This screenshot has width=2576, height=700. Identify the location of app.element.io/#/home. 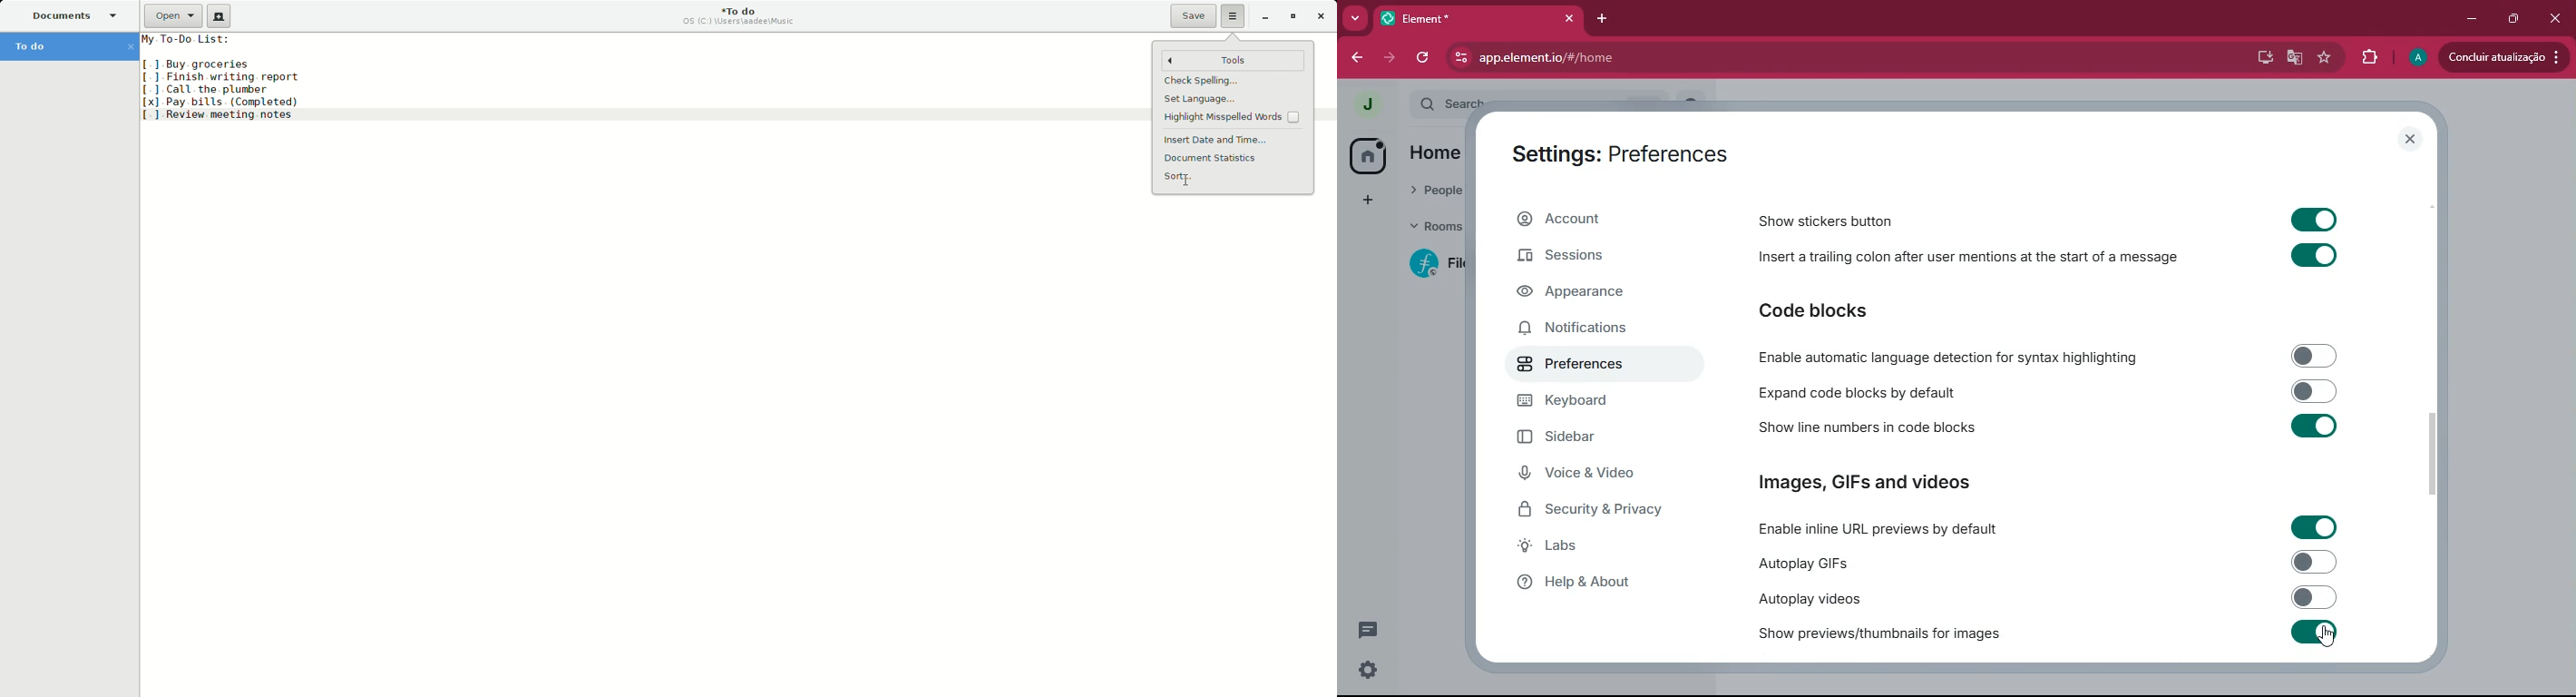
(1705, 59).